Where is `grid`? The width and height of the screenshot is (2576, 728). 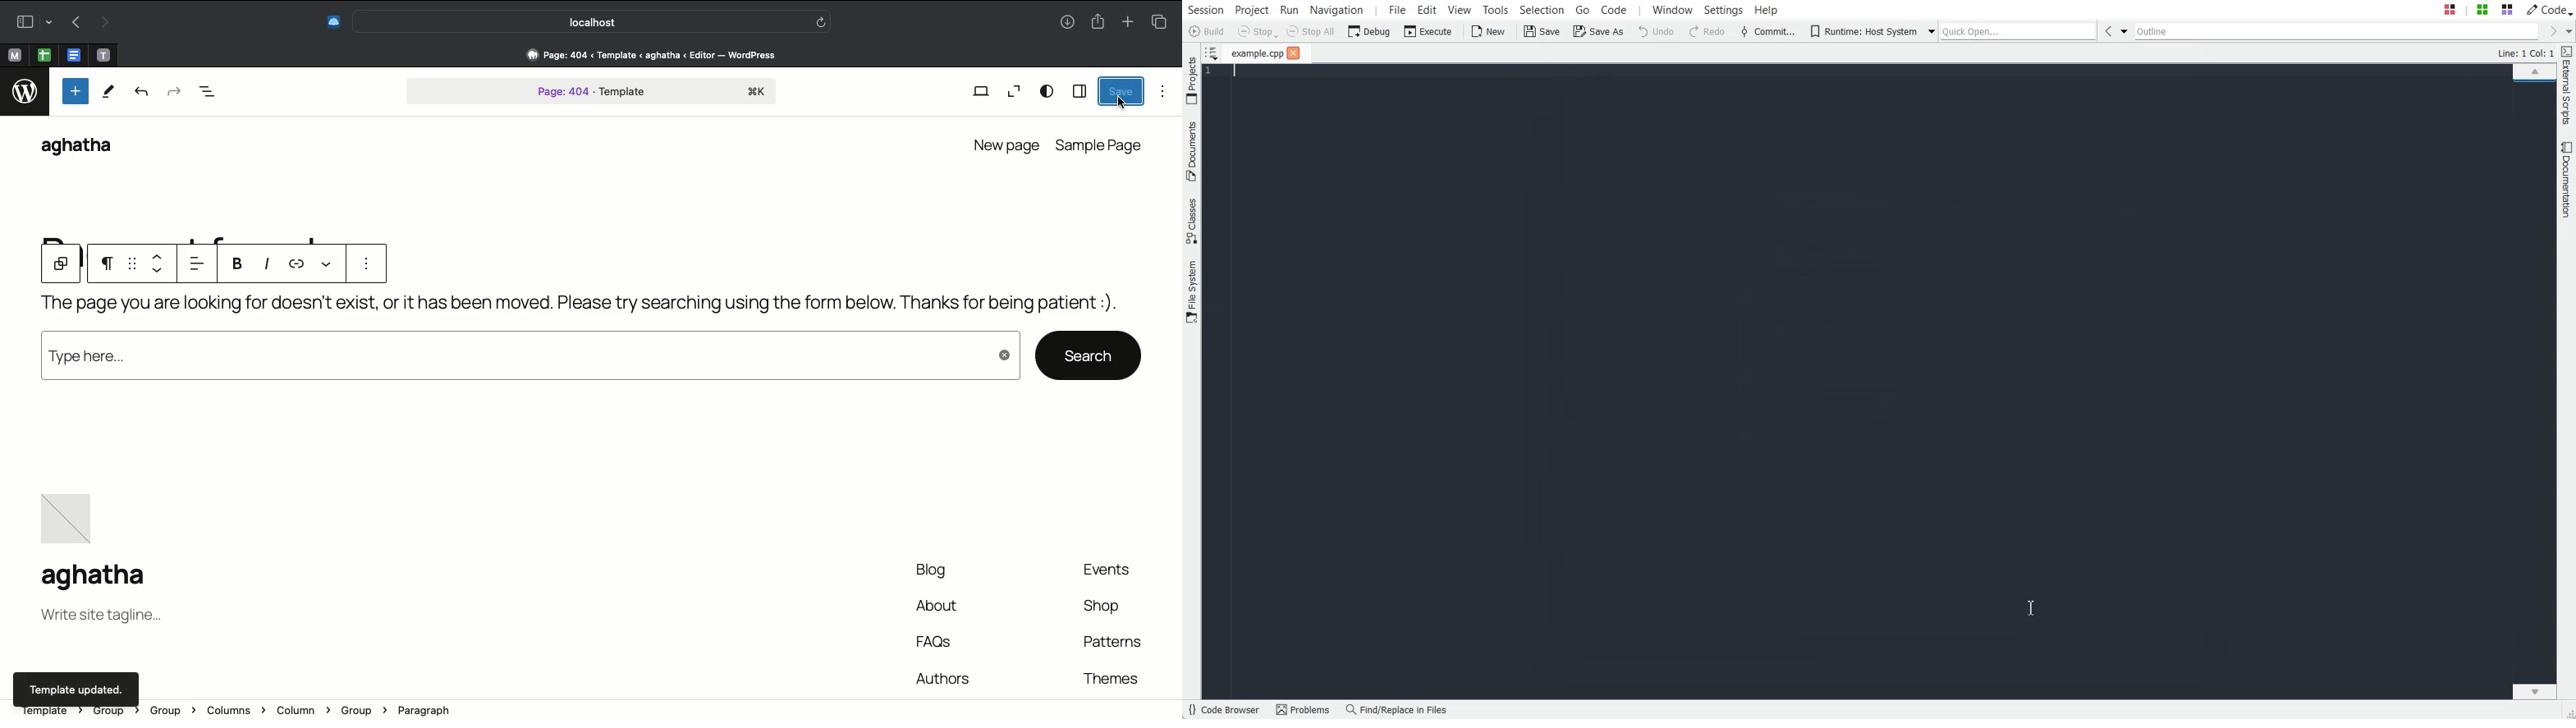 grid is located at coordinates (134, 264).